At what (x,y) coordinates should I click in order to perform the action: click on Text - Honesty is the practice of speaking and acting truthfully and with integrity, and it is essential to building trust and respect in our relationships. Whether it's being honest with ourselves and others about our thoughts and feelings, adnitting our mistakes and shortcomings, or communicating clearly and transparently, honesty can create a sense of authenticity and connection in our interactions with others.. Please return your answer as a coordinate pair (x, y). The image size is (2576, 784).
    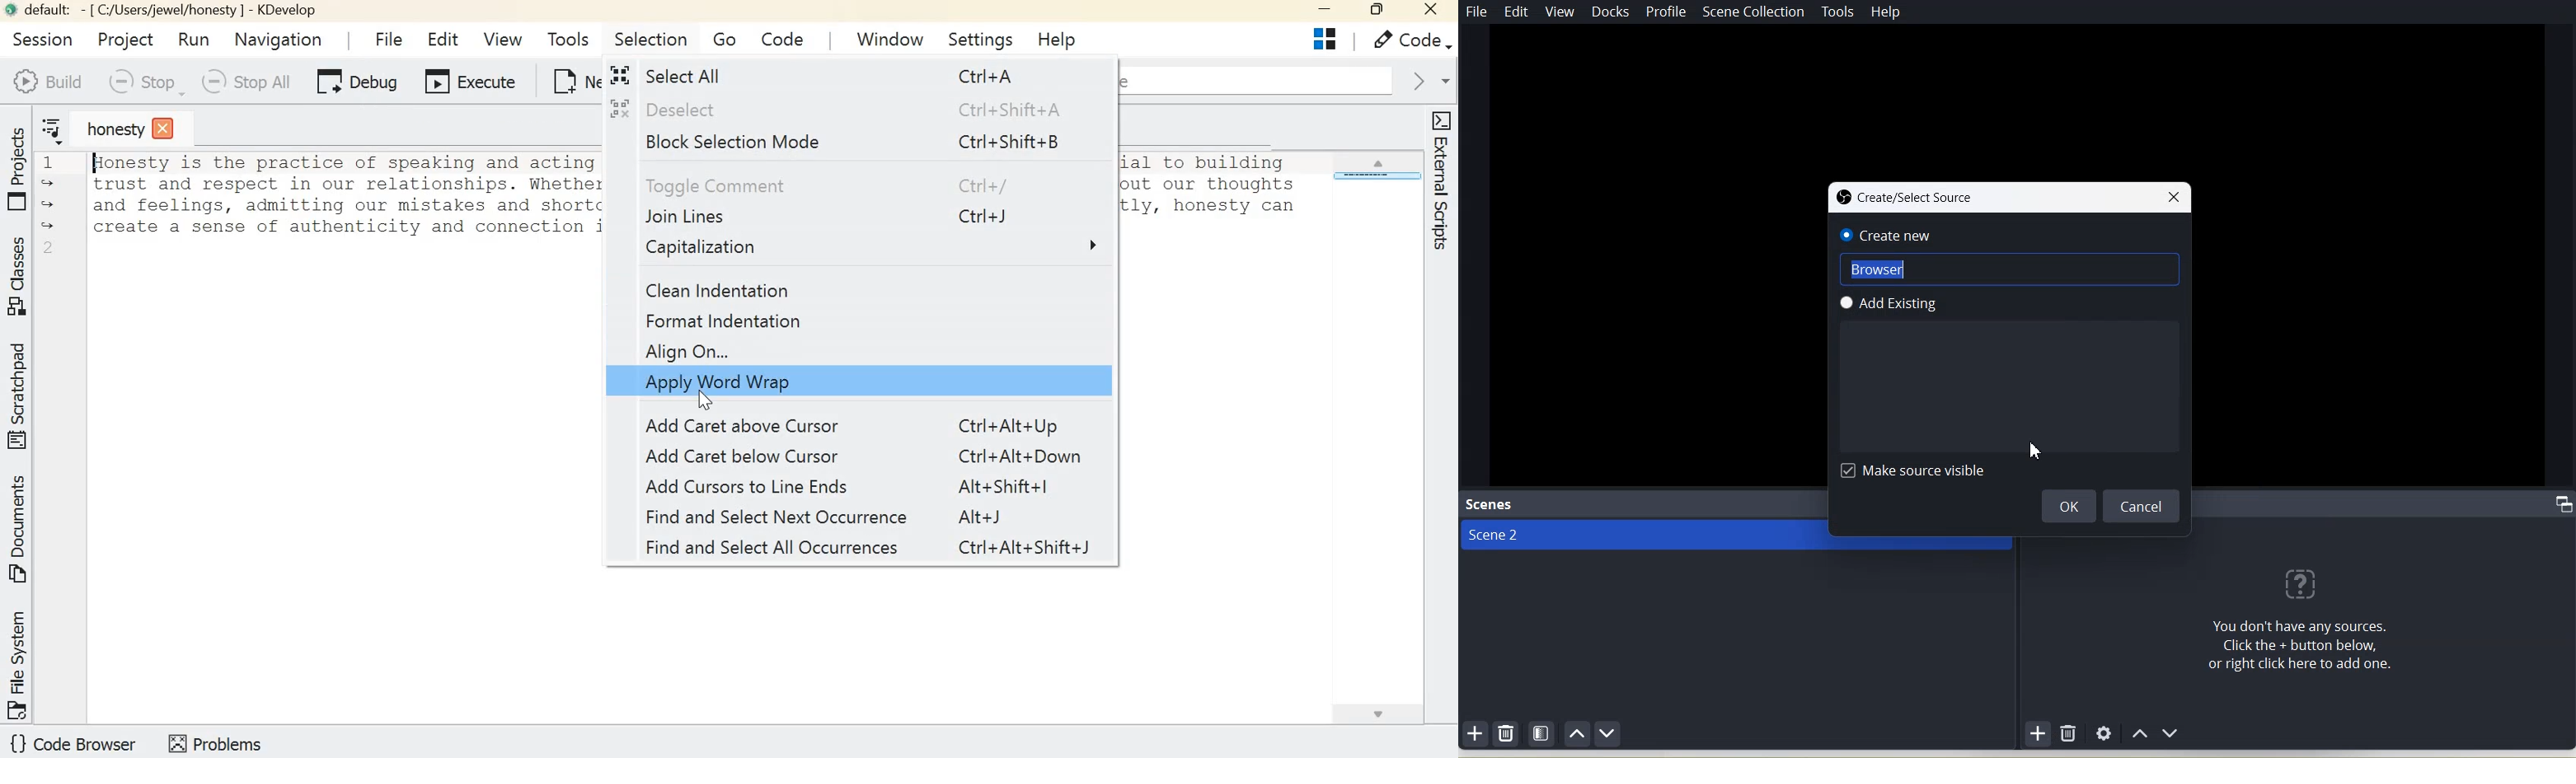
    Looking at the image, I should click on (343, 209).